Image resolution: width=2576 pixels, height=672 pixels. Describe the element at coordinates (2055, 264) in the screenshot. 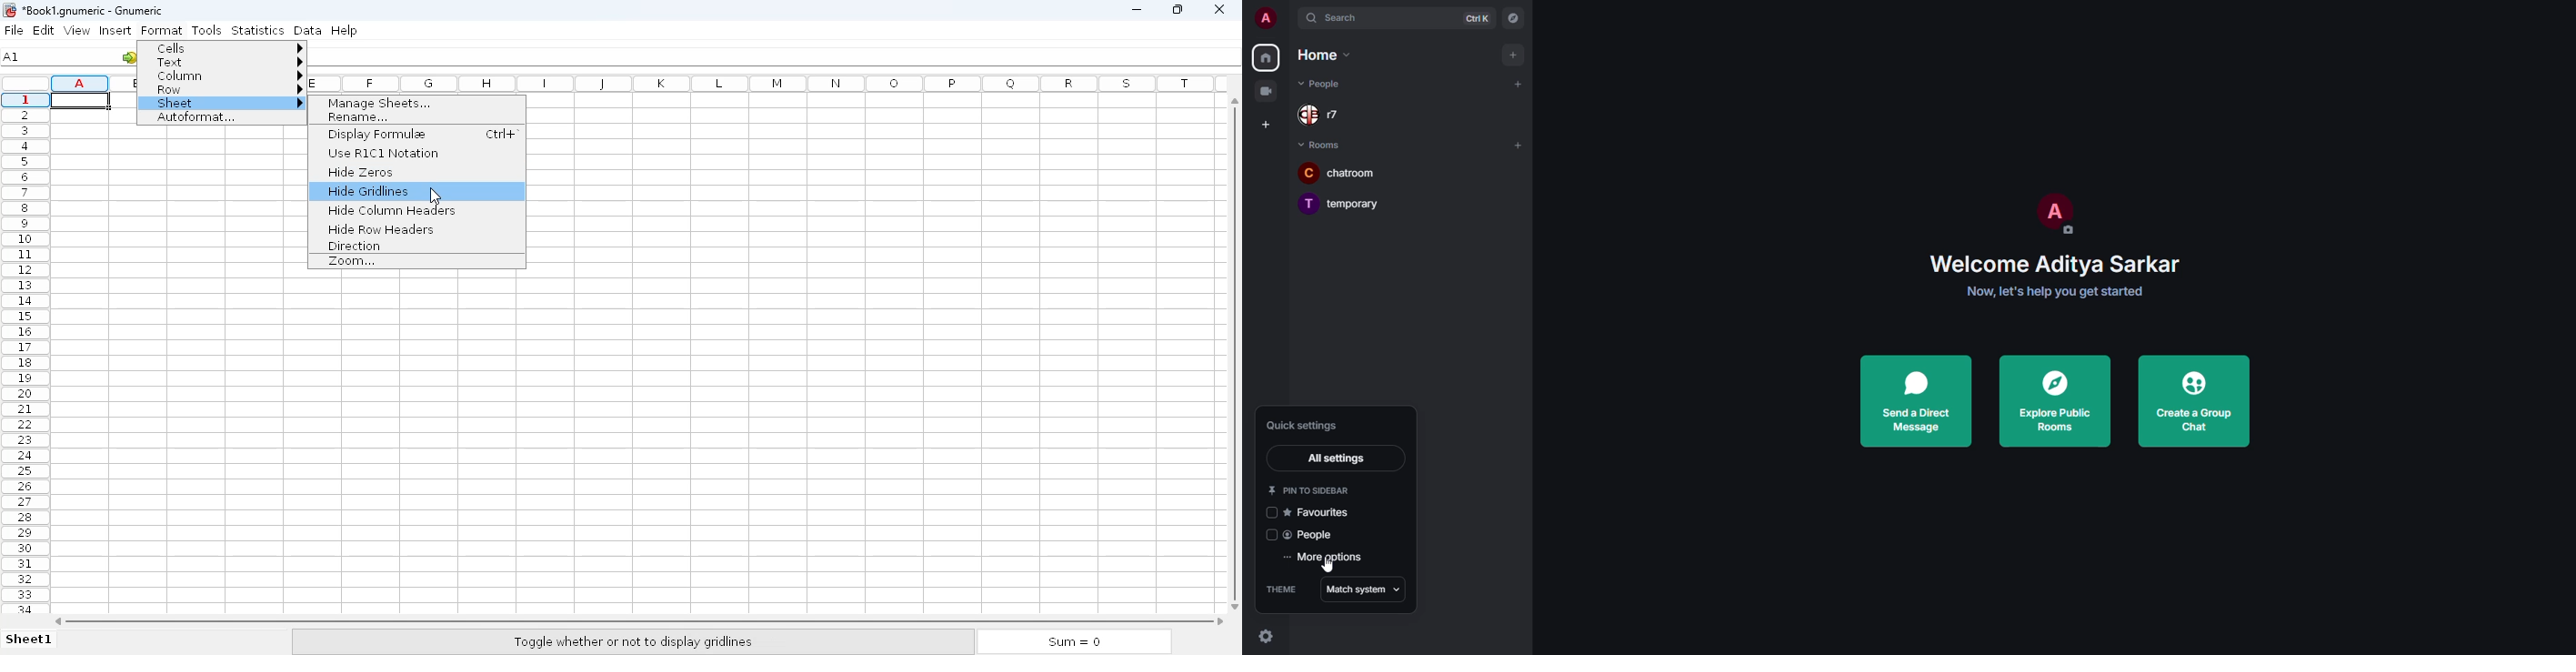

I see `welcome` at that location.